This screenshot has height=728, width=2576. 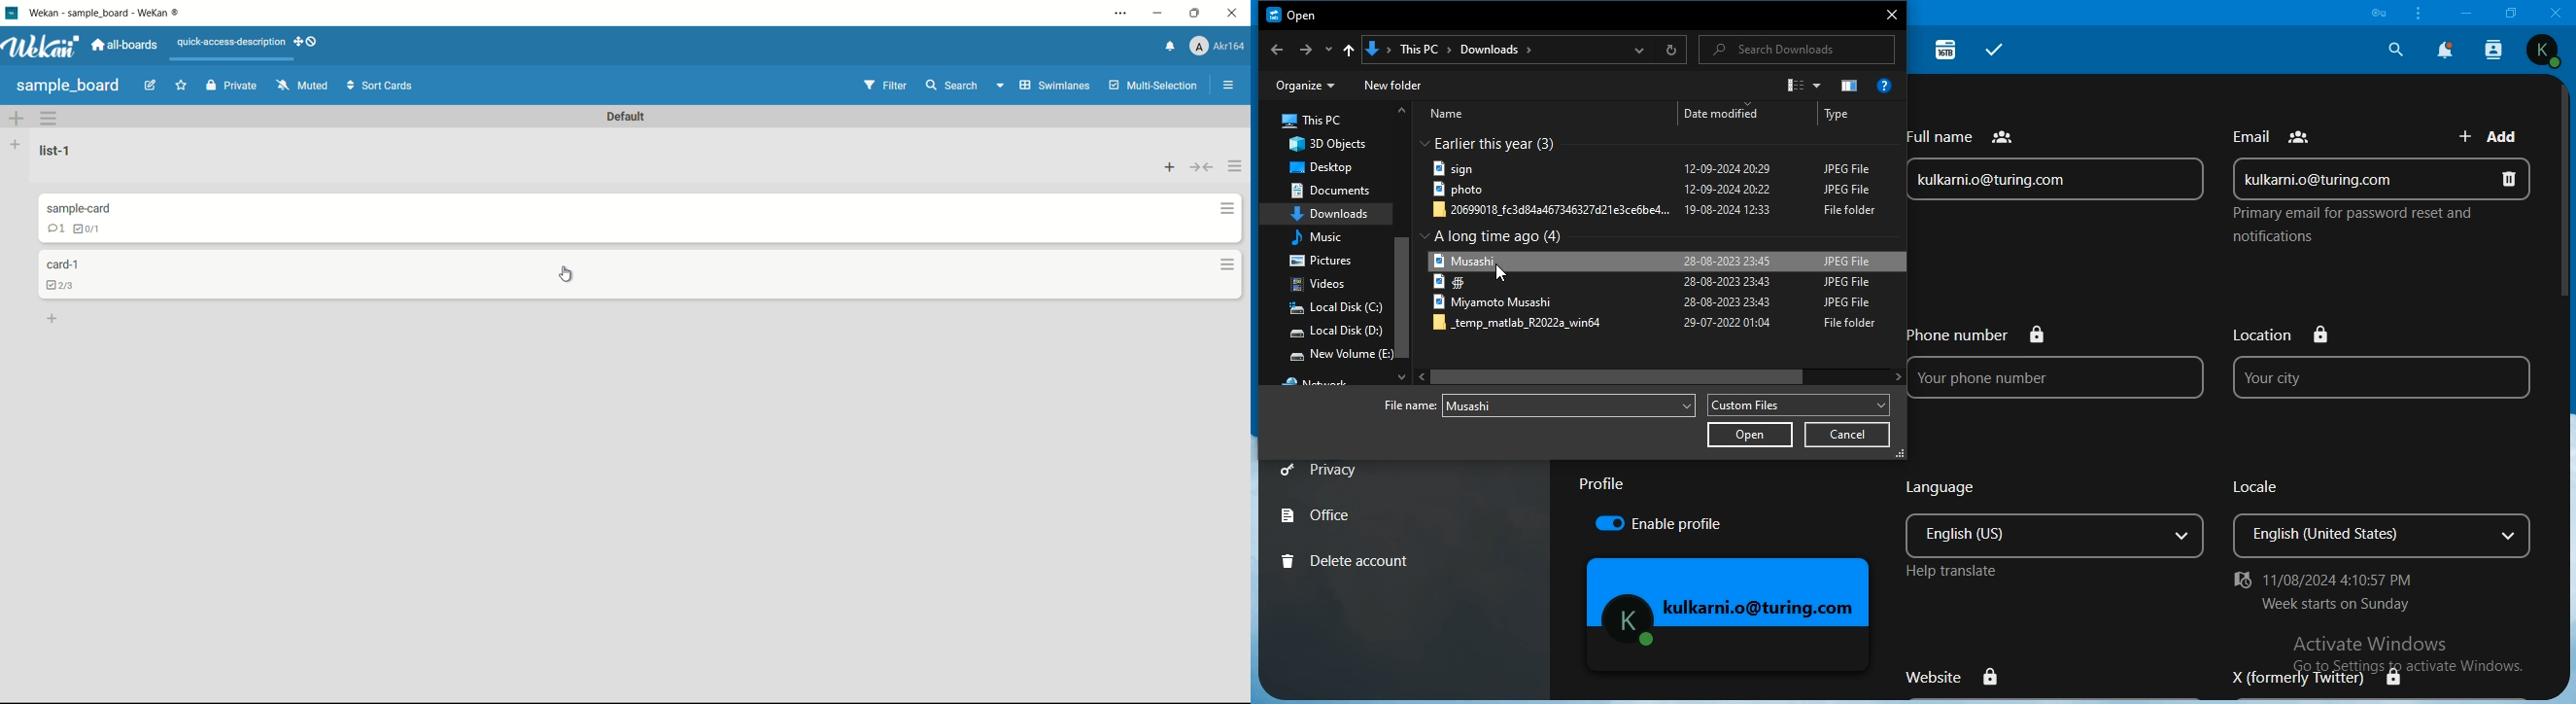 I want to click on file, so click(x=1569, y=405).